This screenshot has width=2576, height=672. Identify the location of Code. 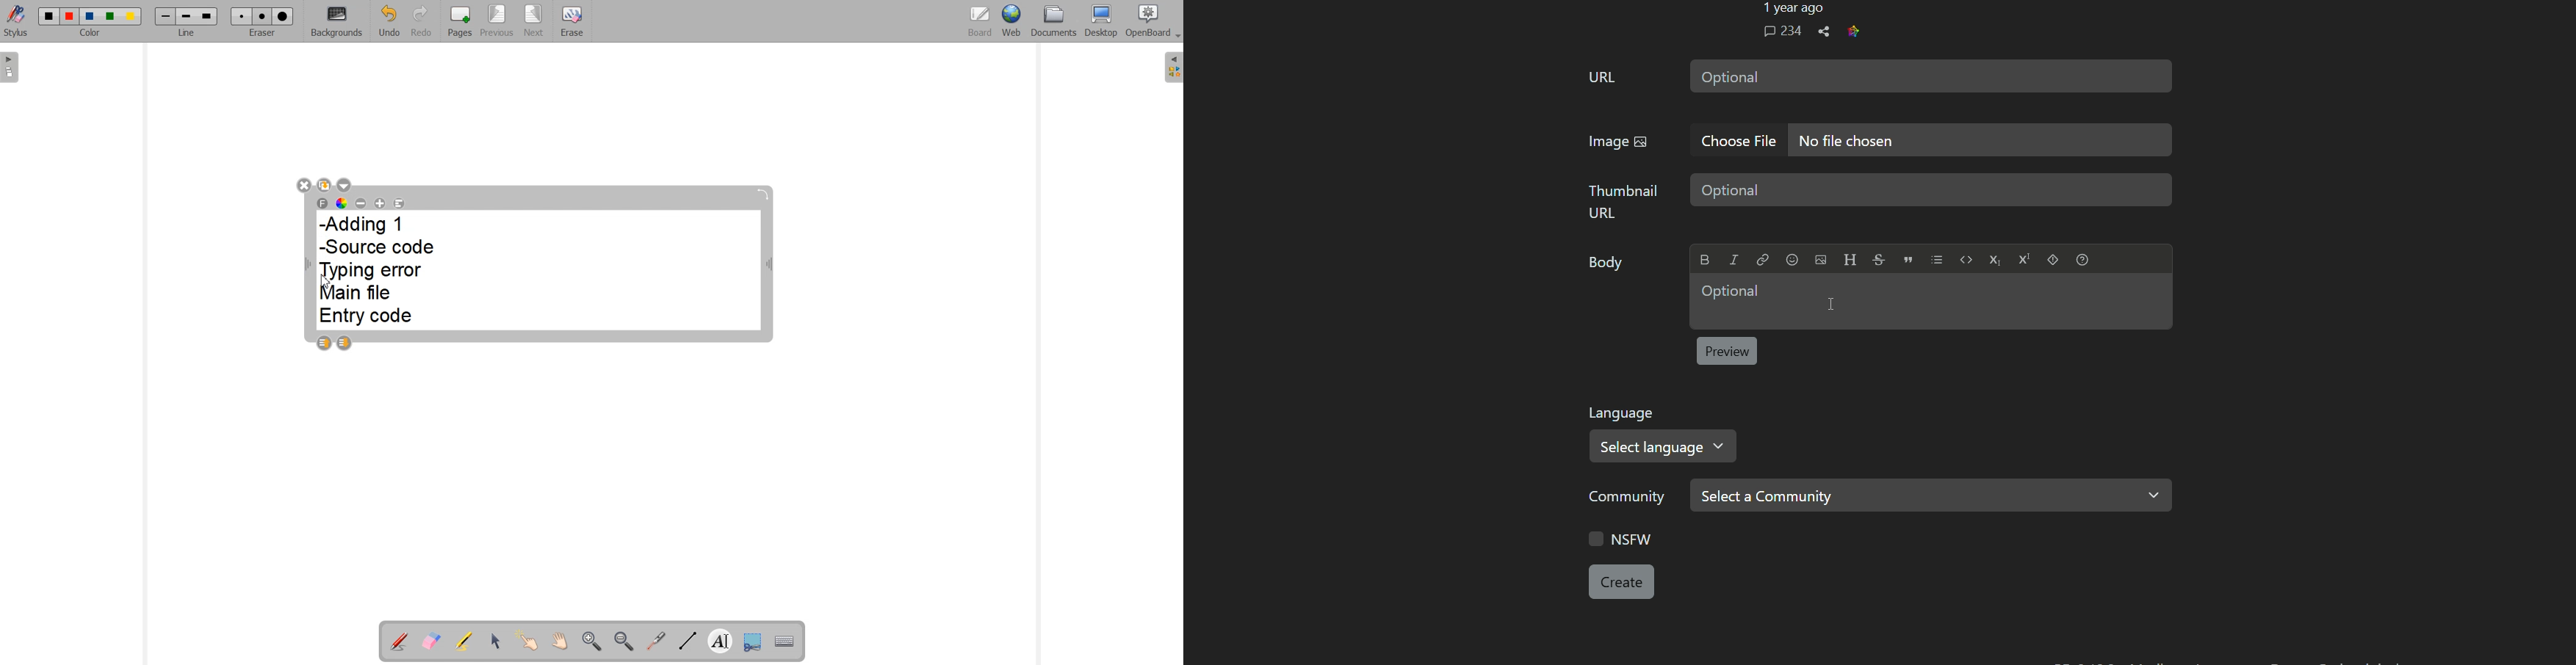
(1966, 259).